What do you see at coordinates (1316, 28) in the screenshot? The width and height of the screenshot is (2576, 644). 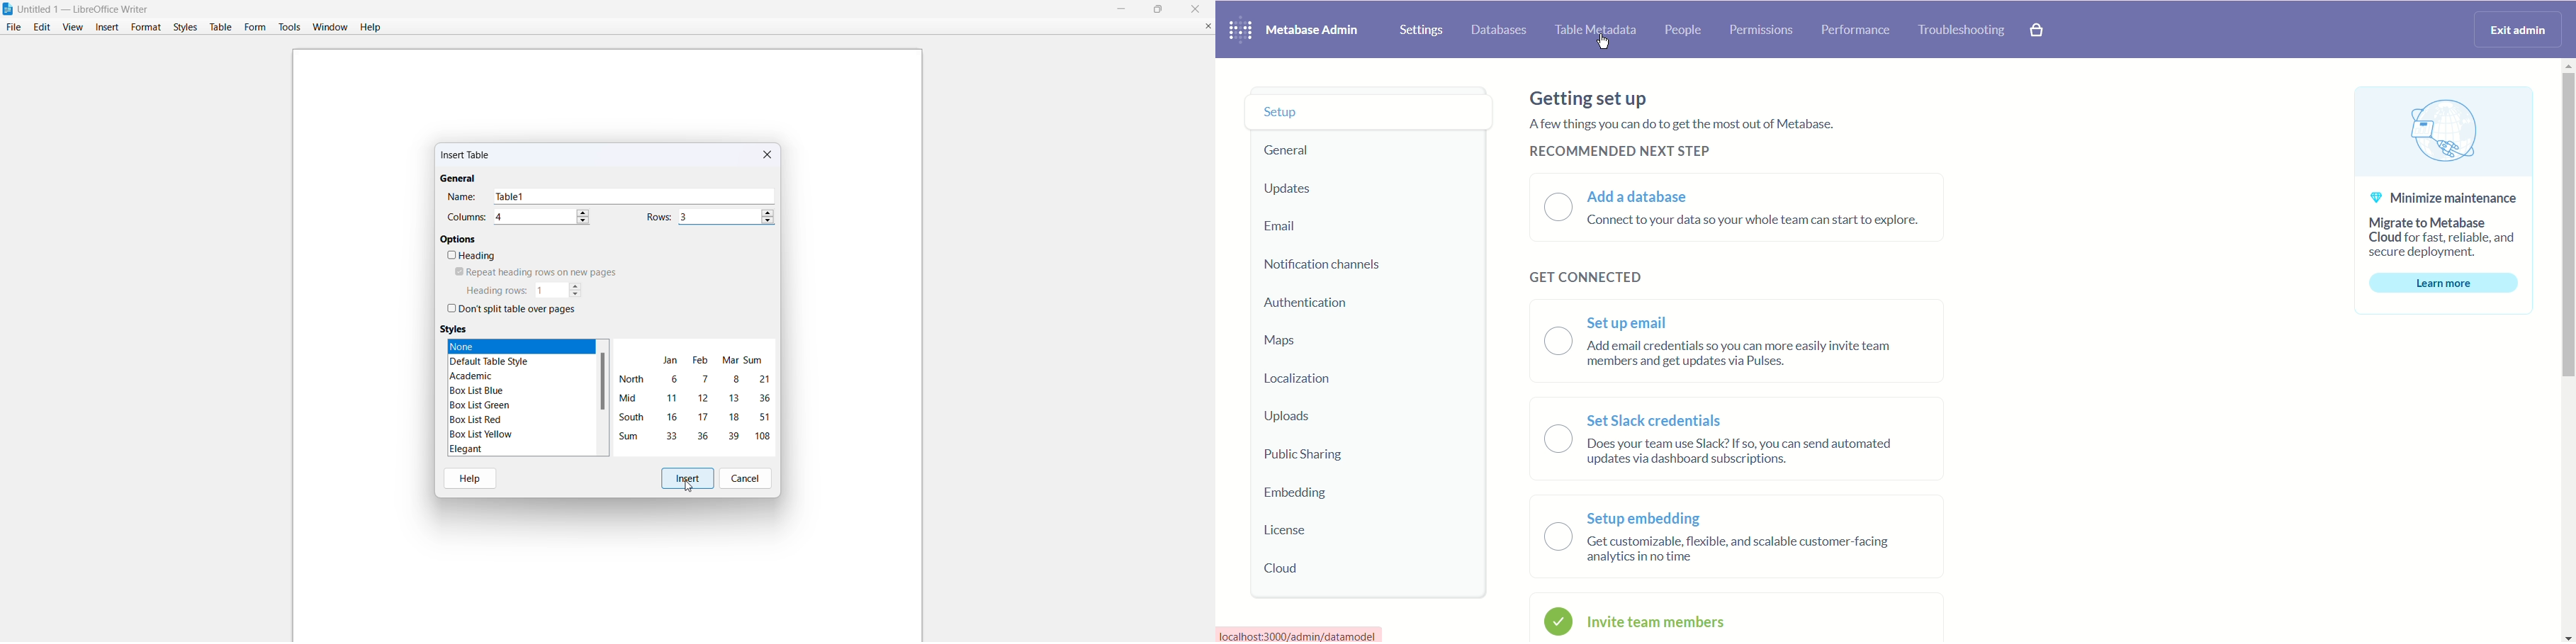 I see `Metabase admin` at bounding box center [1316, 28].